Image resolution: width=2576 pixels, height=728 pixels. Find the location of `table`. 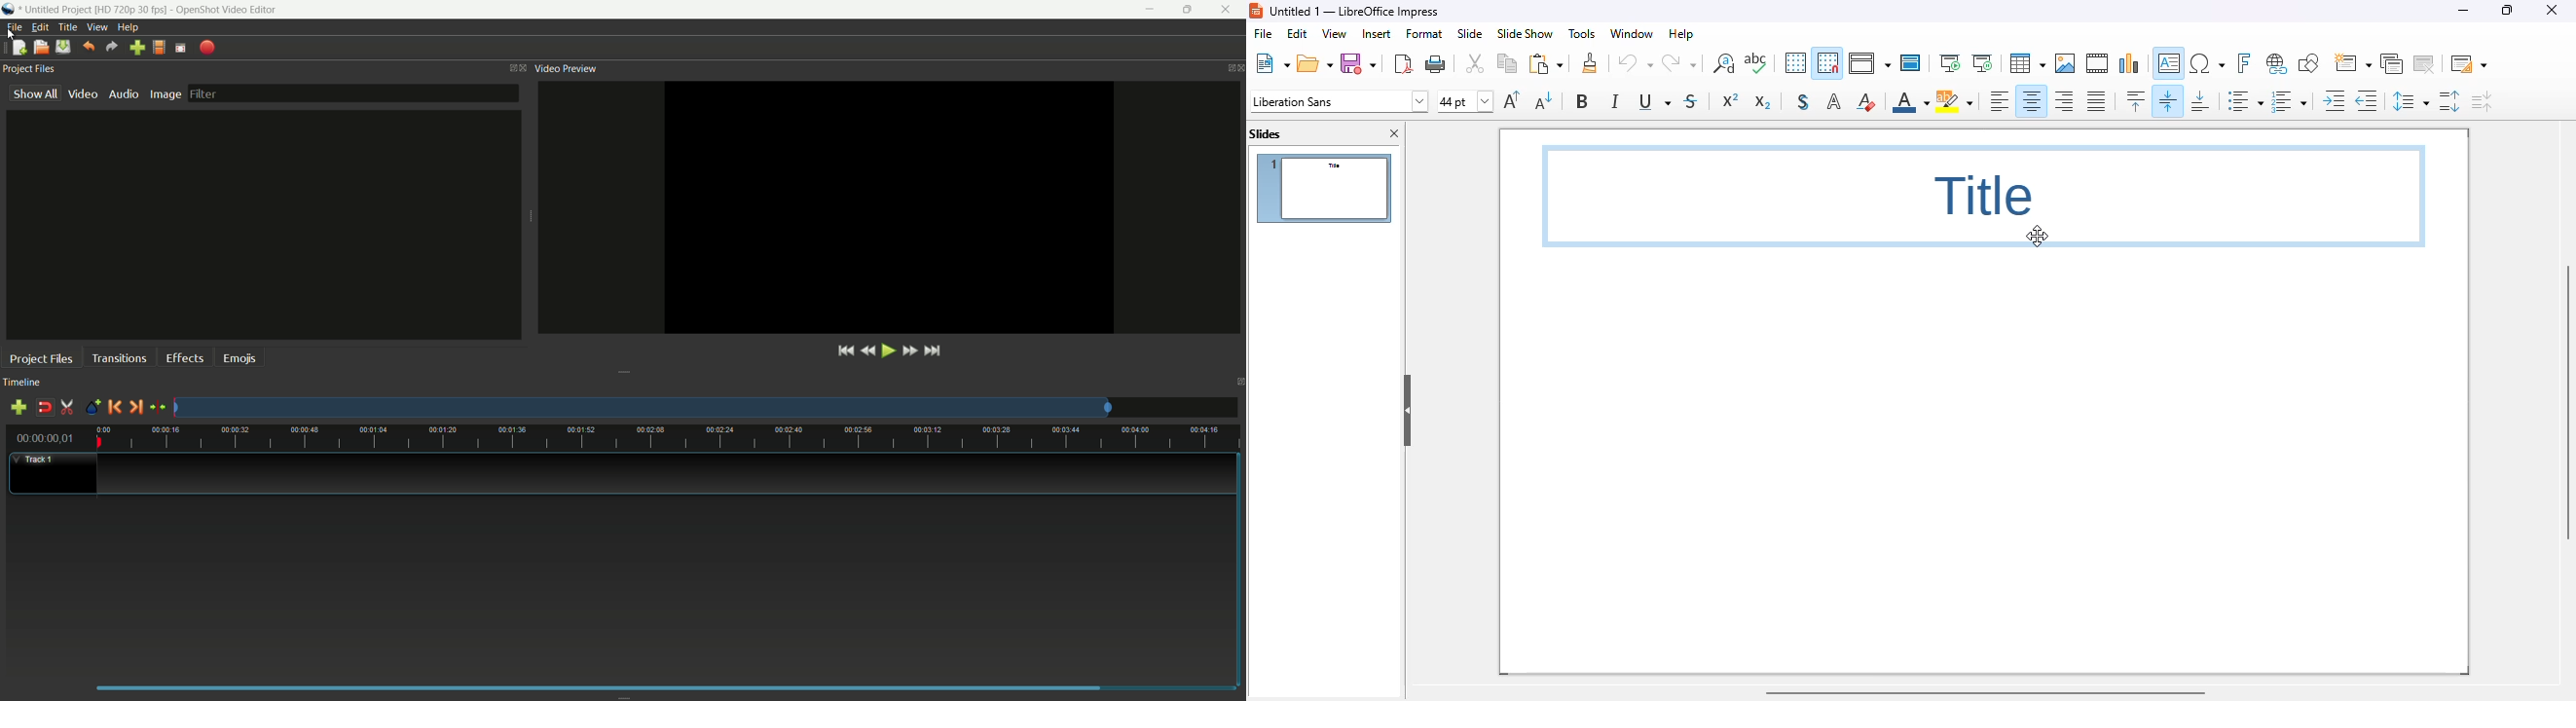

table is located at coordinates (2027, 63).